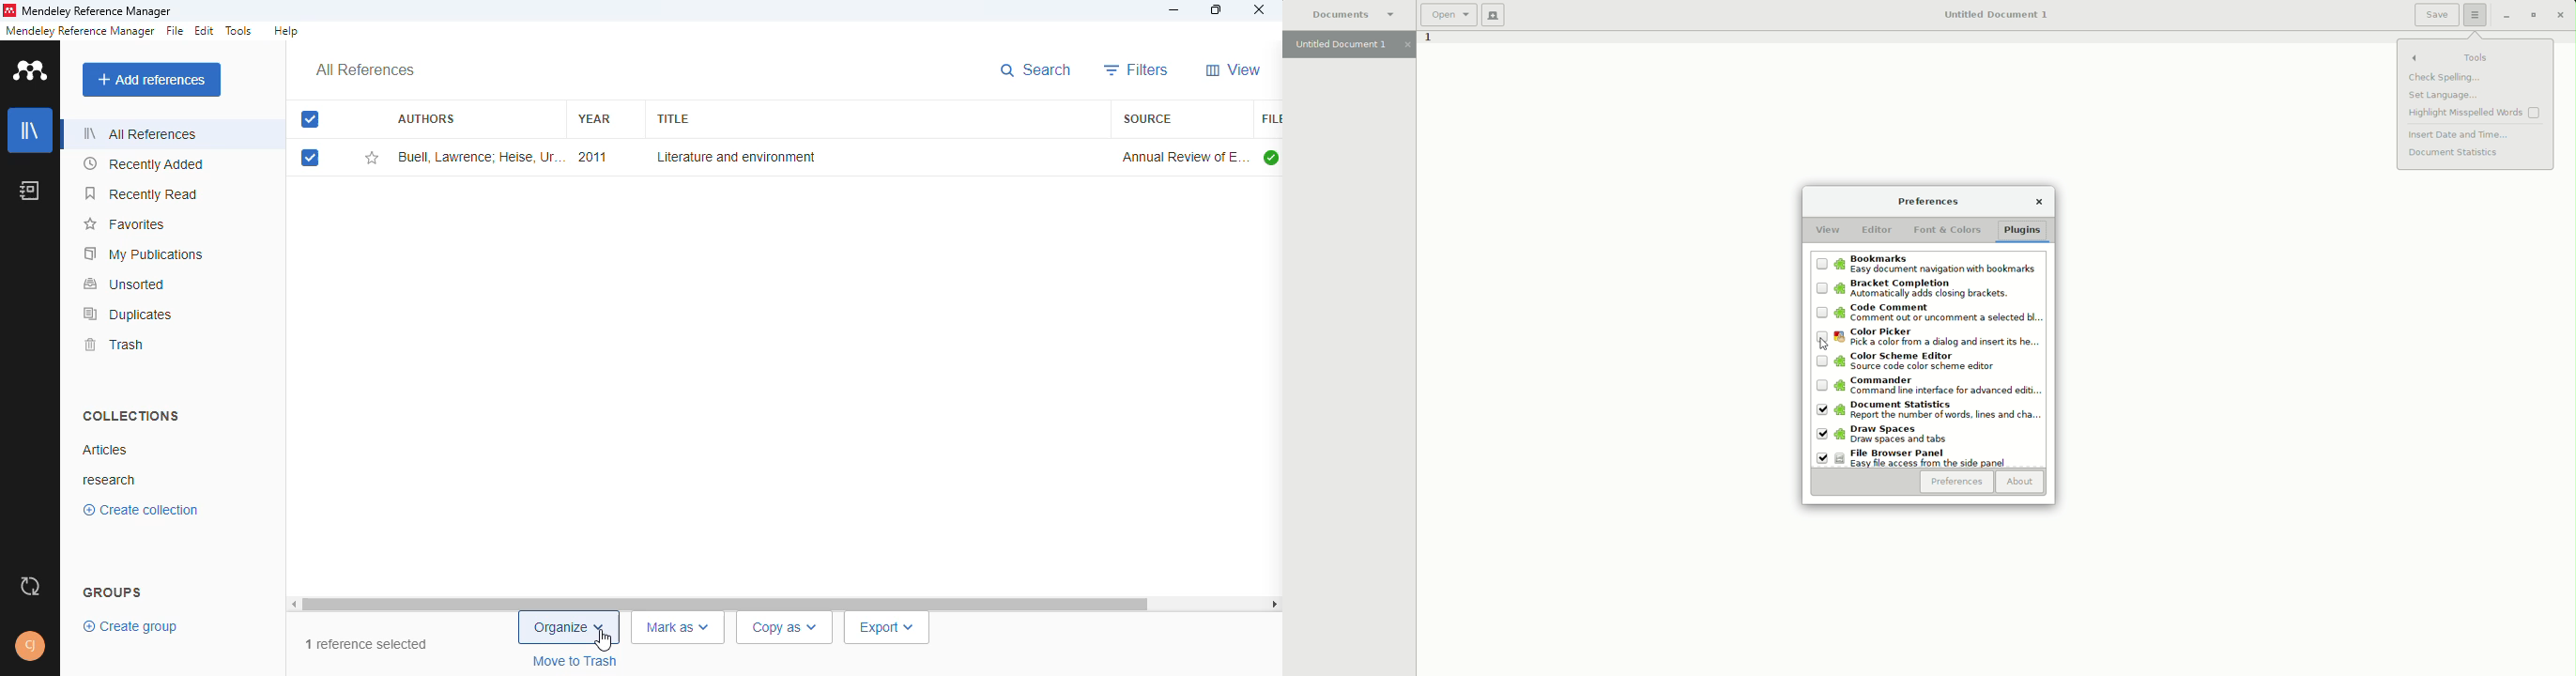 Image resolution: width=2576 pixels, height=700 pixels. I want to click on organize, so click(570, 628).